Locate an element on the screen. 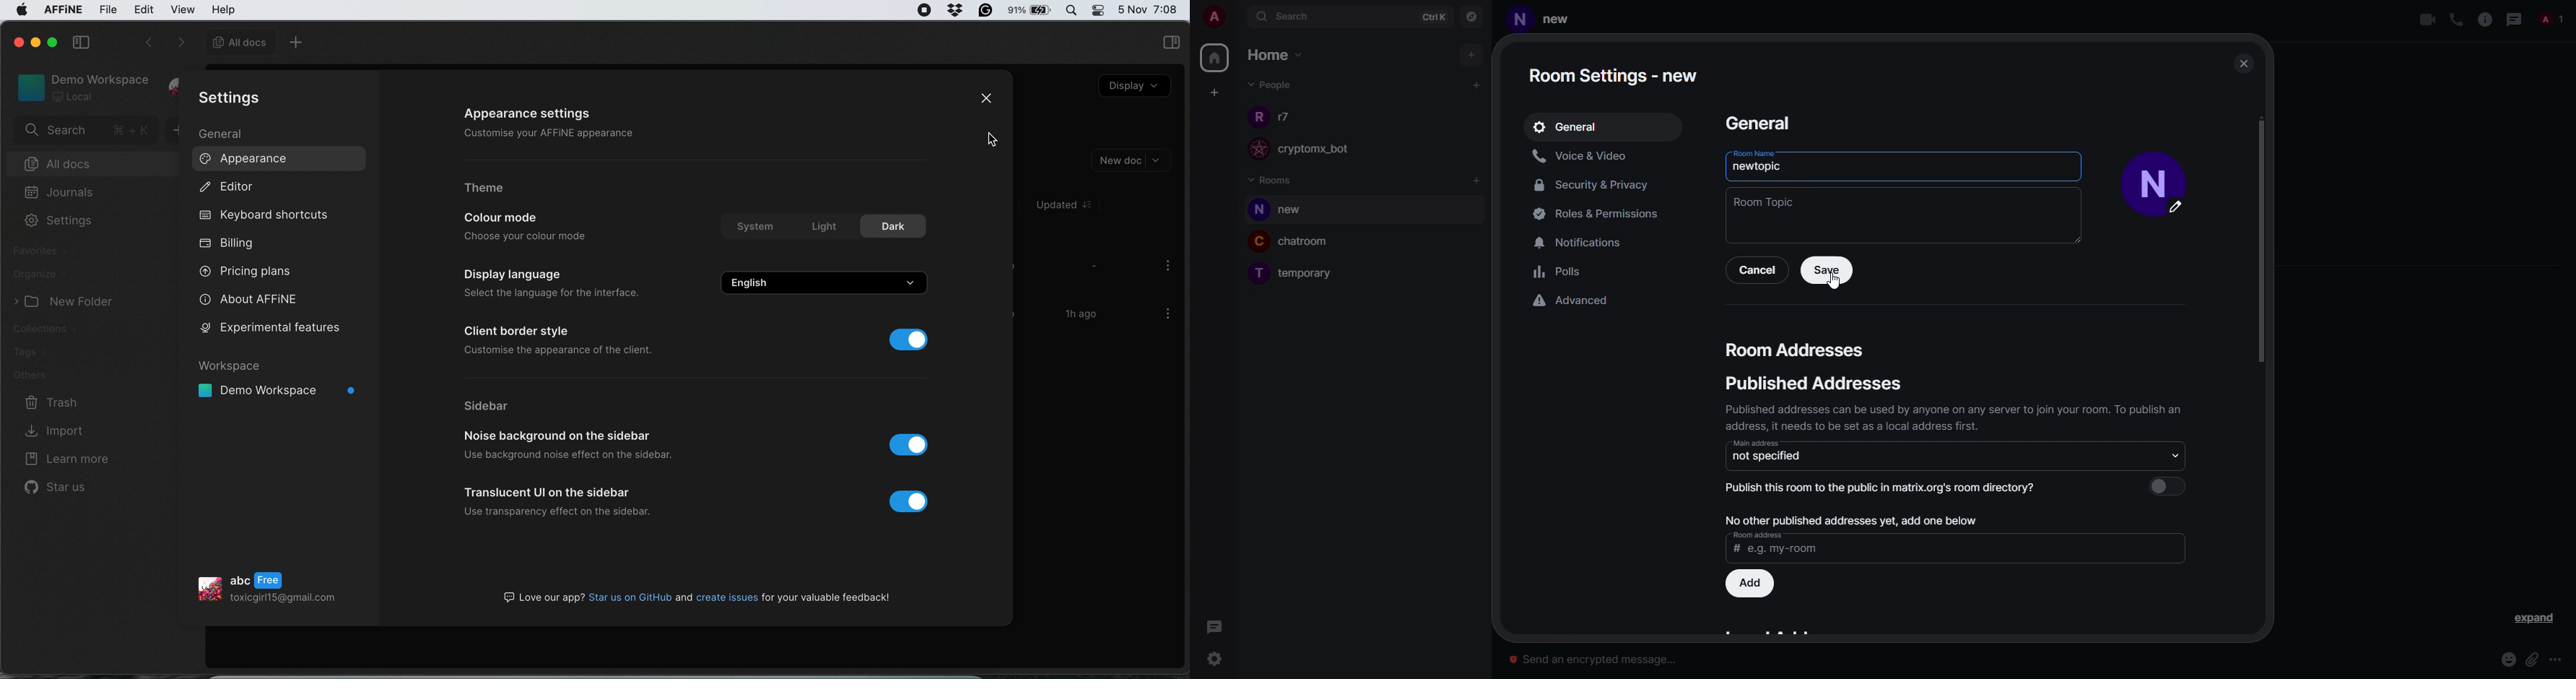 The image size is (2576, 700). customise the appearance of the client is located at coordinates (564, 352).